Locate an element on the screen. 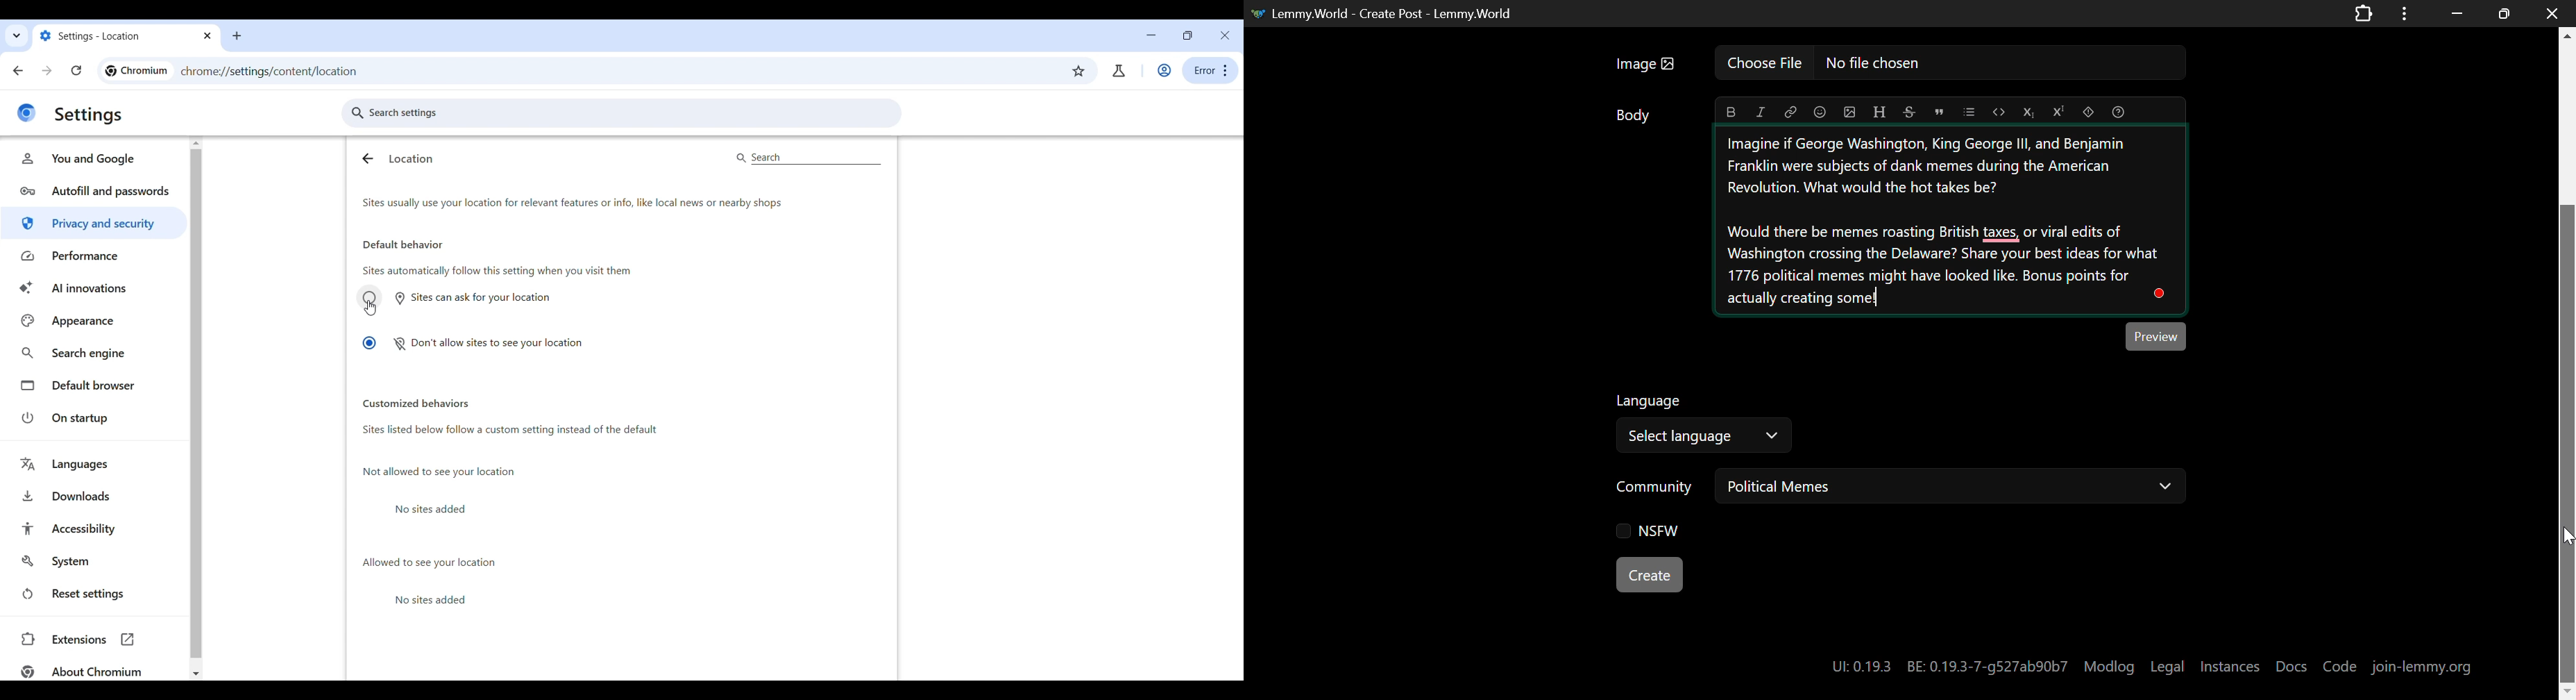  Create is located at coordinates (1649, 574).